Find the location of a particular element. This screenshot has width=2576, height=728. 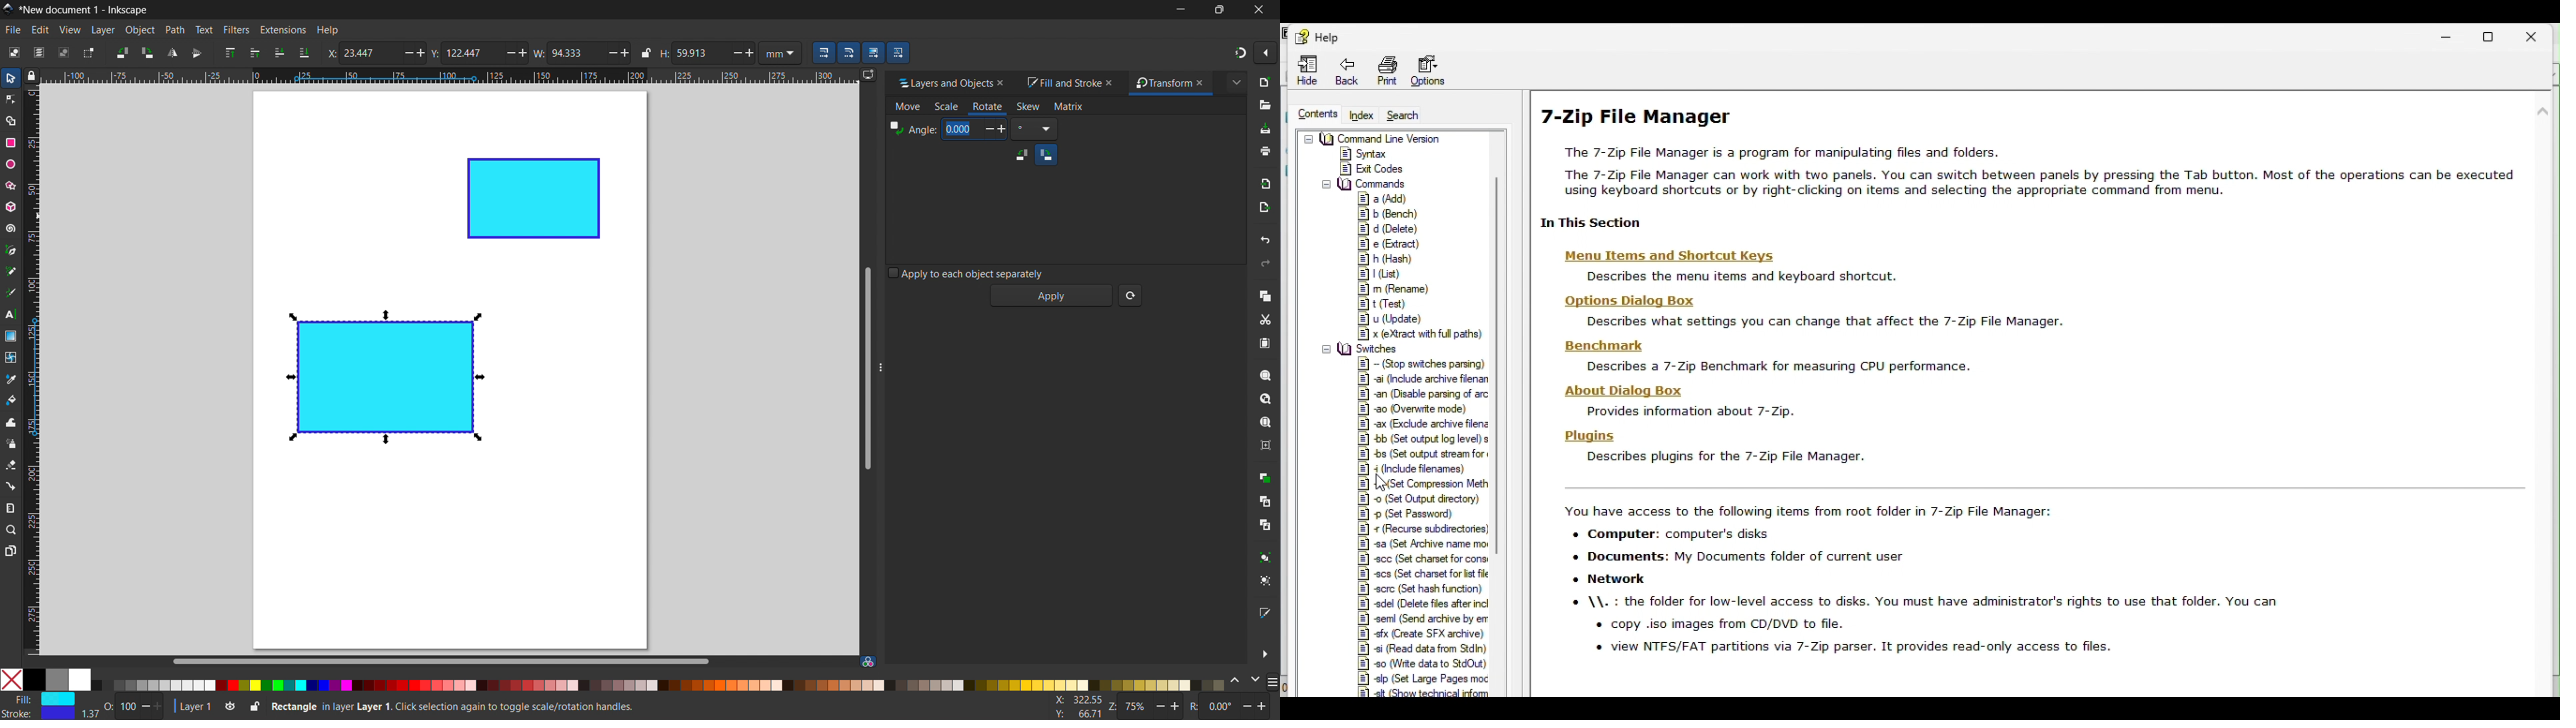

new is located at coordinates (1266, 82).